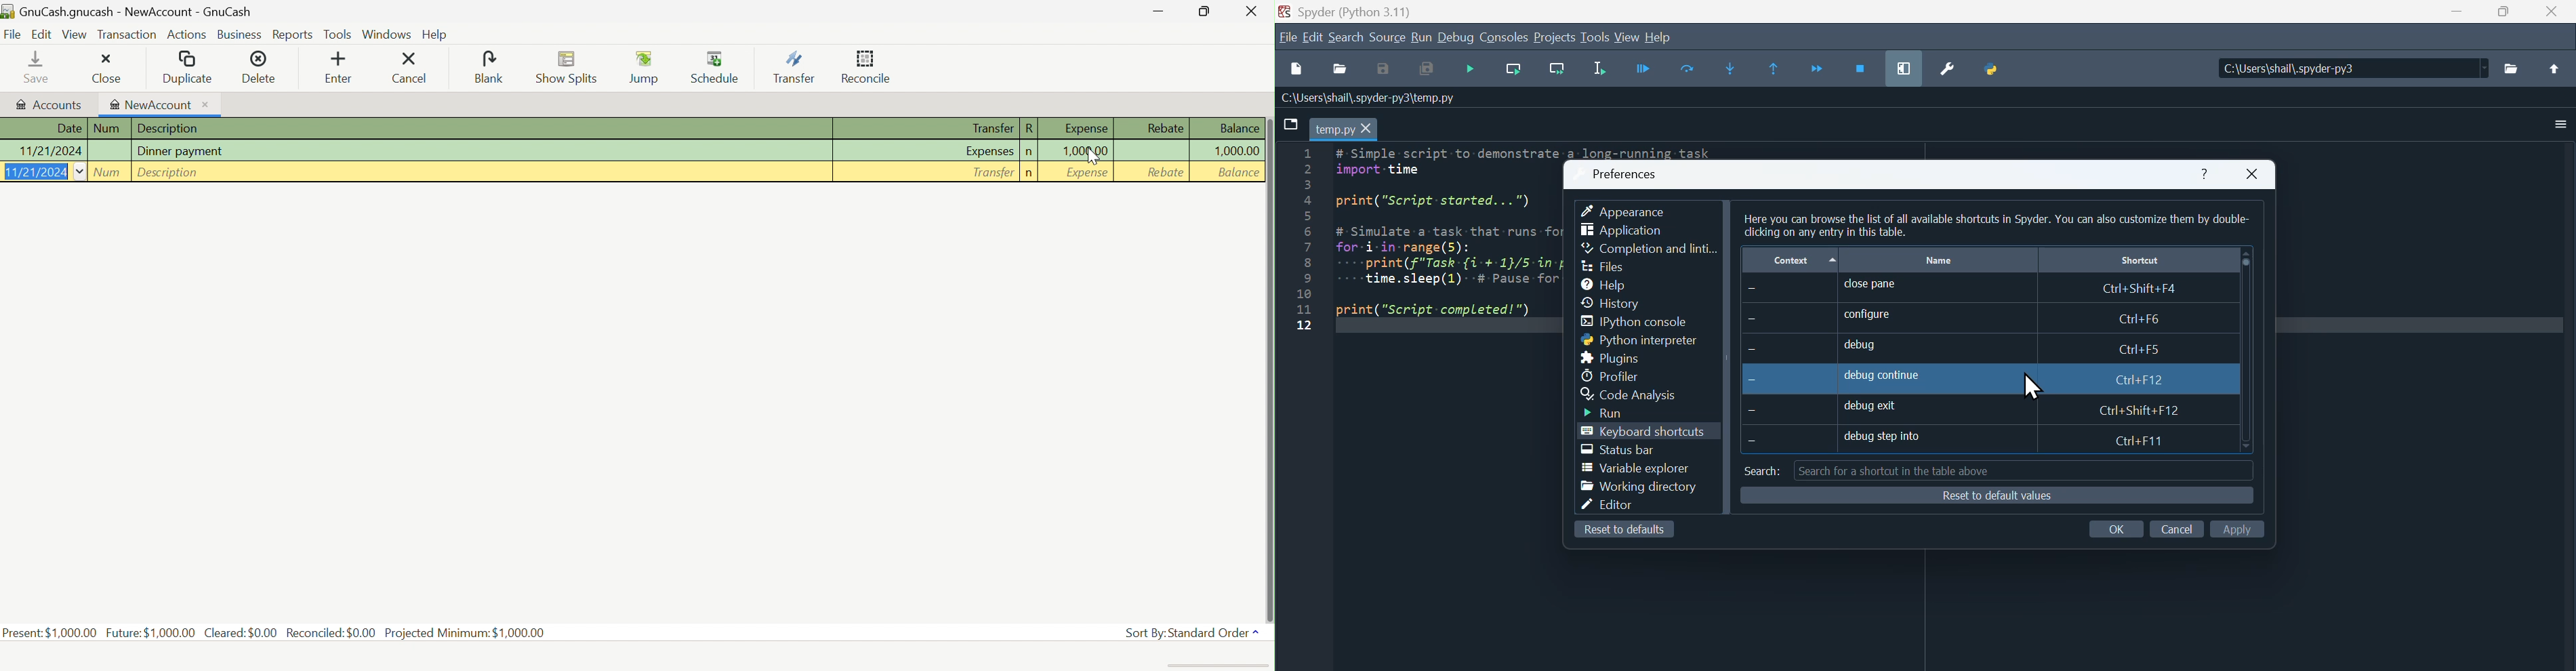 This screenshot has width=2576, height=672. I want to click on close, so click(2551, 16).